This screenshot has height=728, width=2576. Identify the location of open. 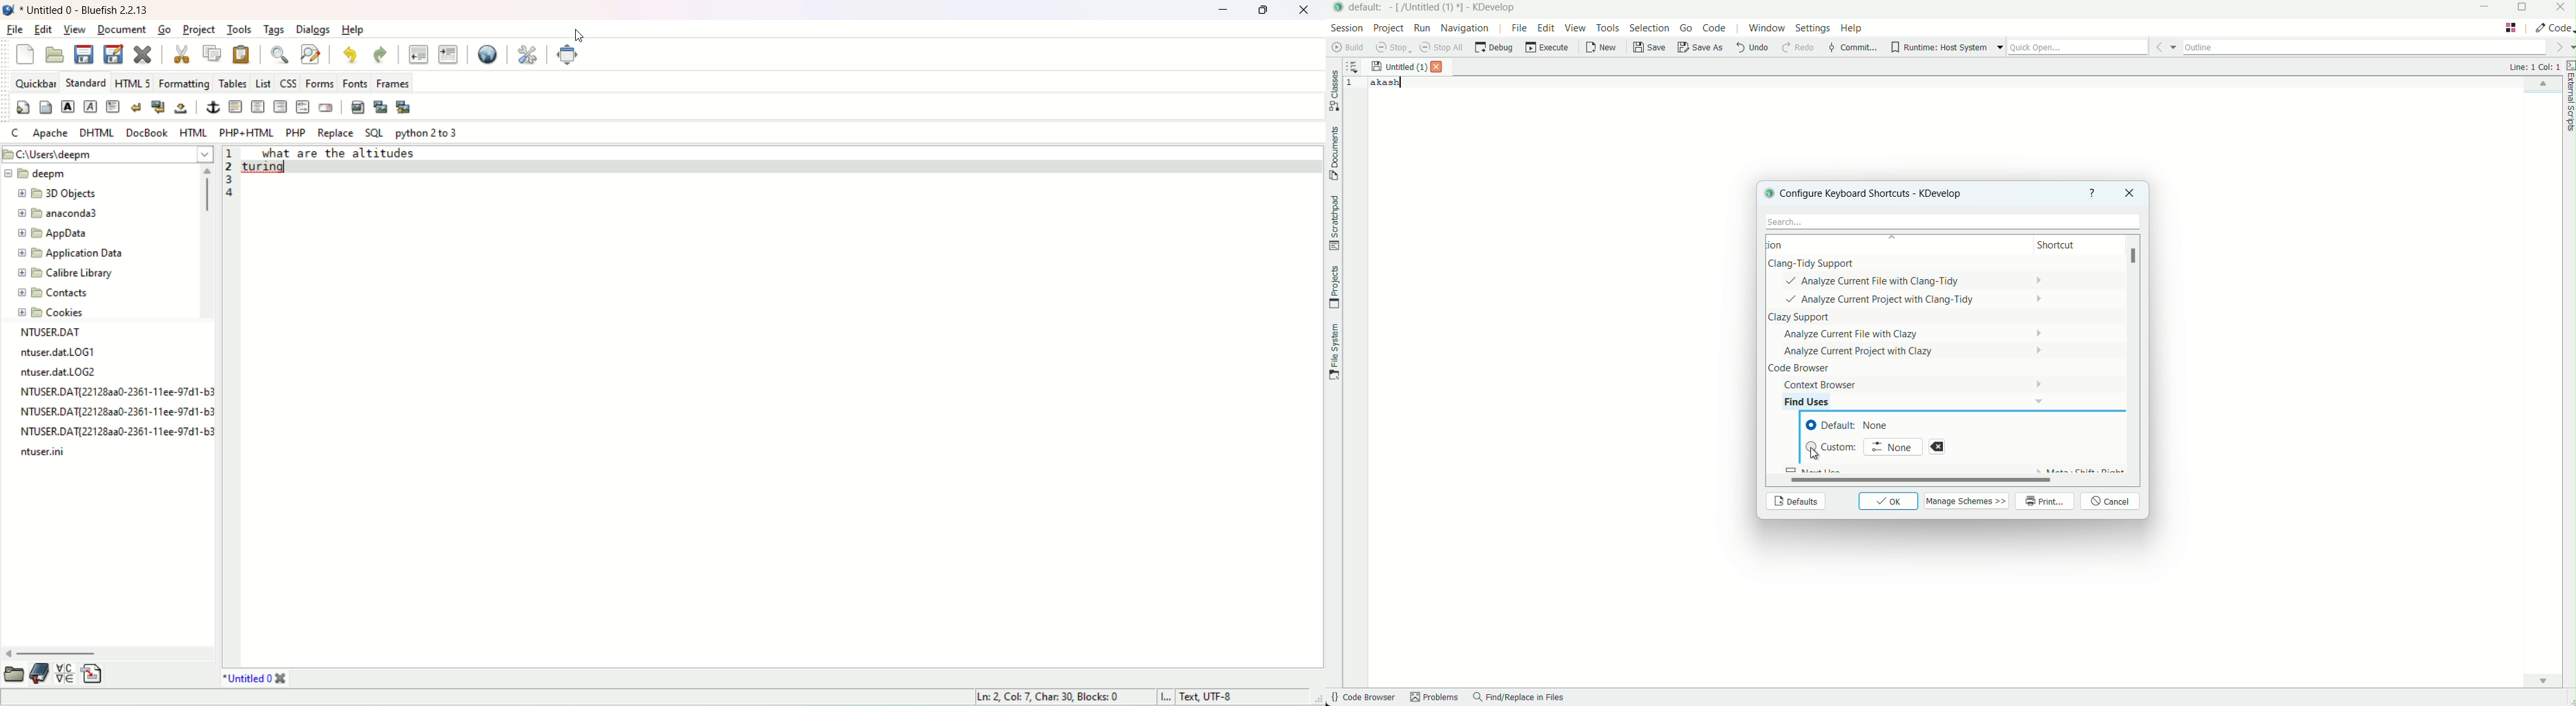
(15, 674).